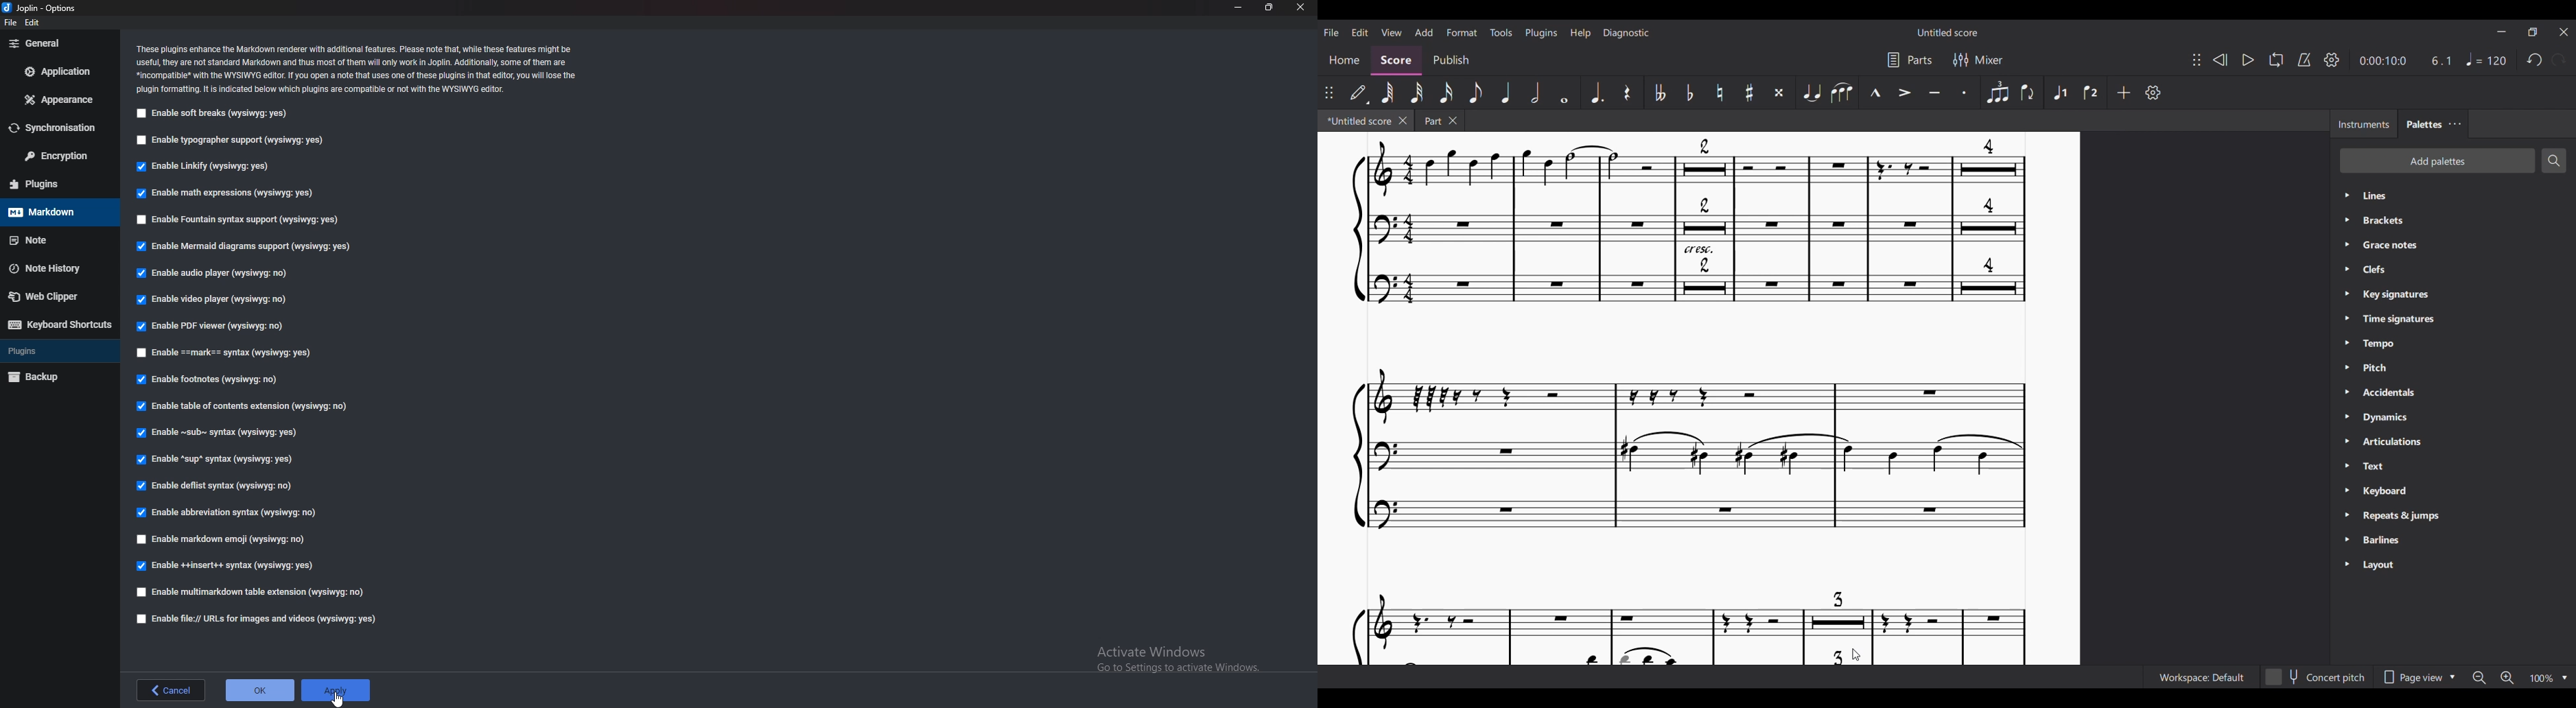  Describe the element at coordinates (358, 69) in the screenshot. I see `Info` at that location.